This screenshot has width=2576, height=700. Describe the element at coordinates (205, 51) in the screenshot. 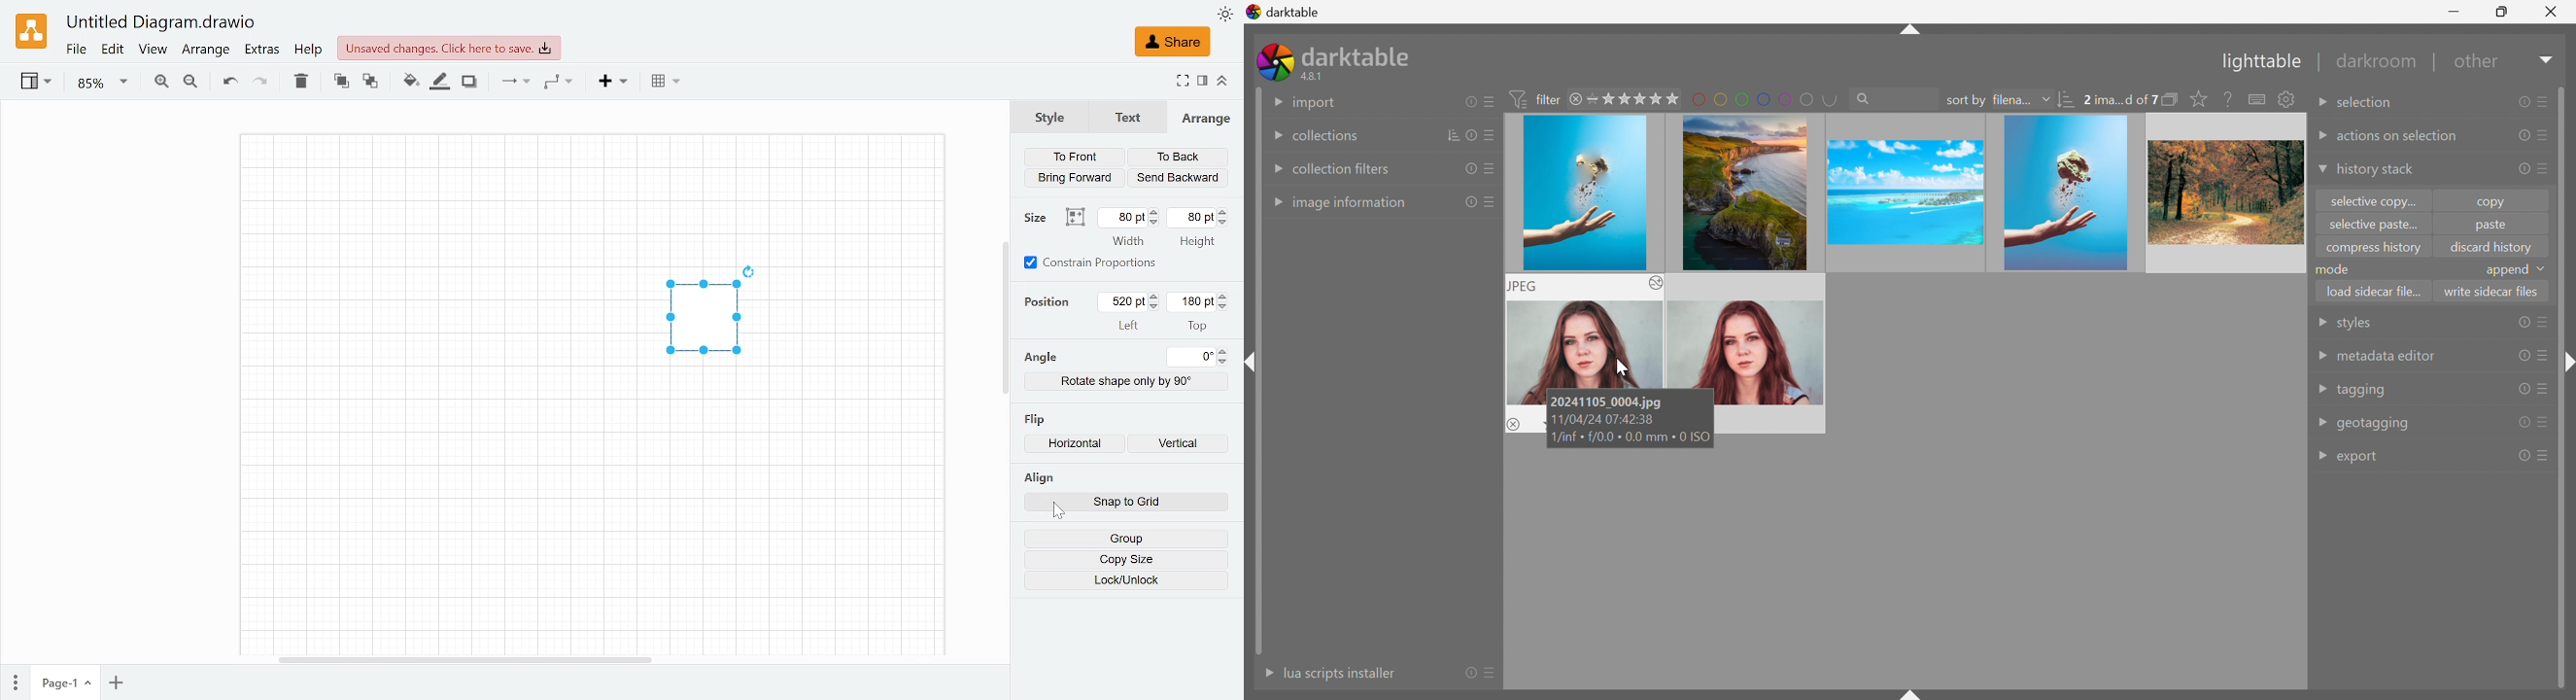

I see `Arrange` at that location.